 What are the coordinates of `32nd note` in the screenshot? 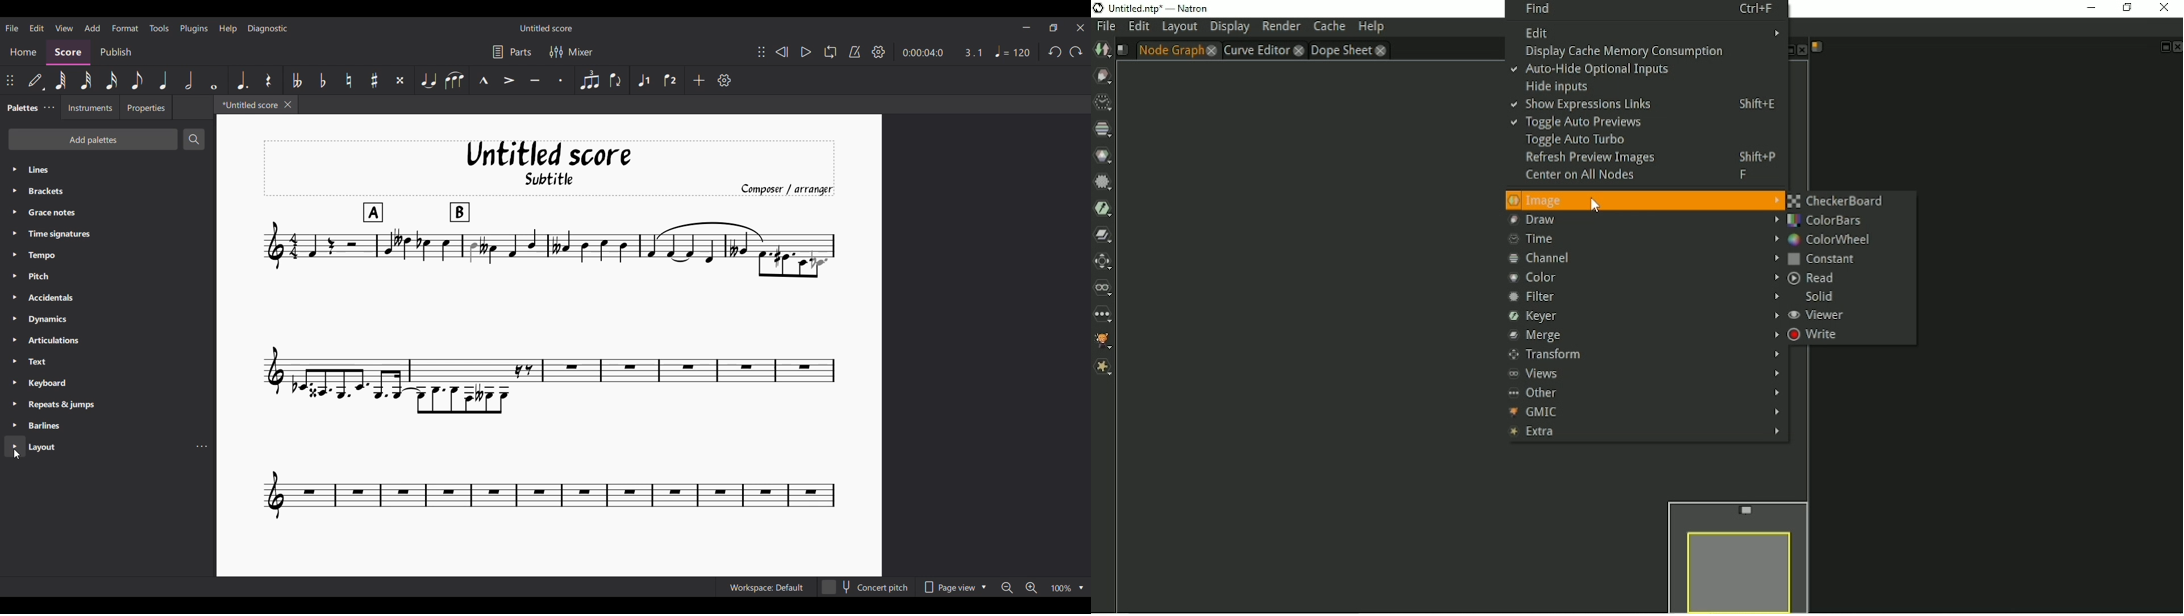 It's located at (86, 80).